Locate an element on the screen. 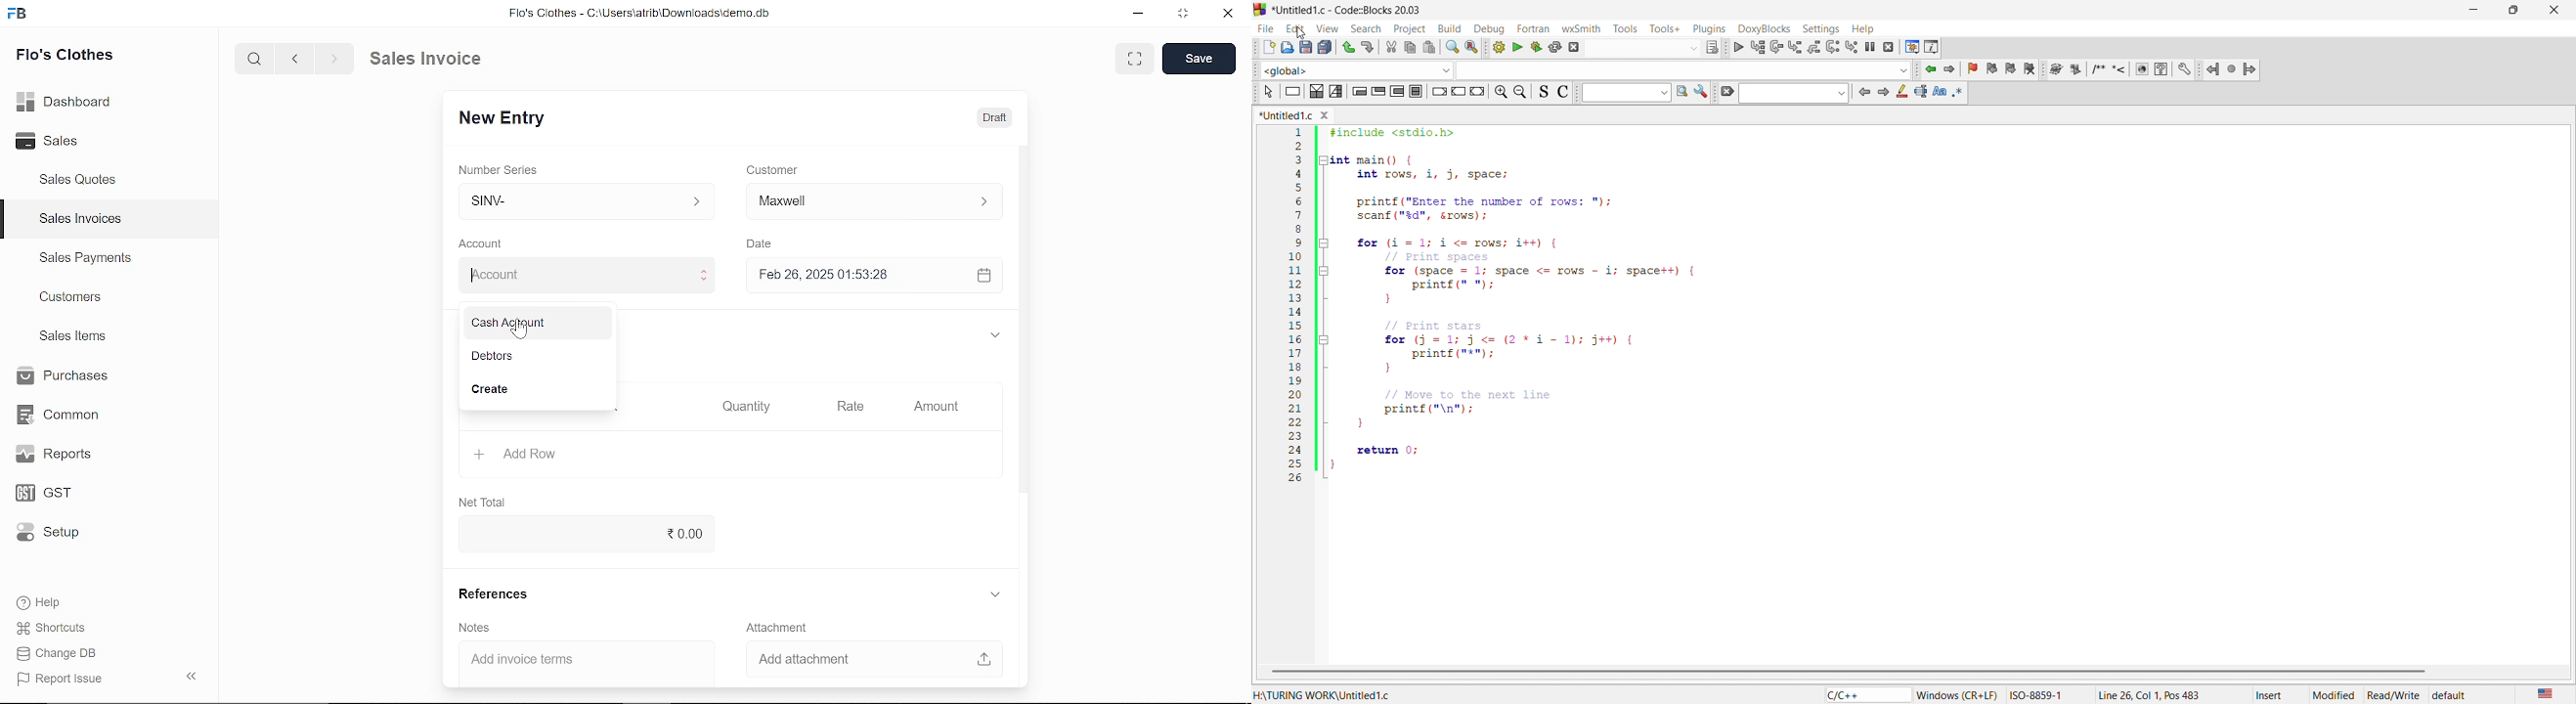 This screenshot has width=2576, height=728. Net Total is located at coordinates (485, 500).